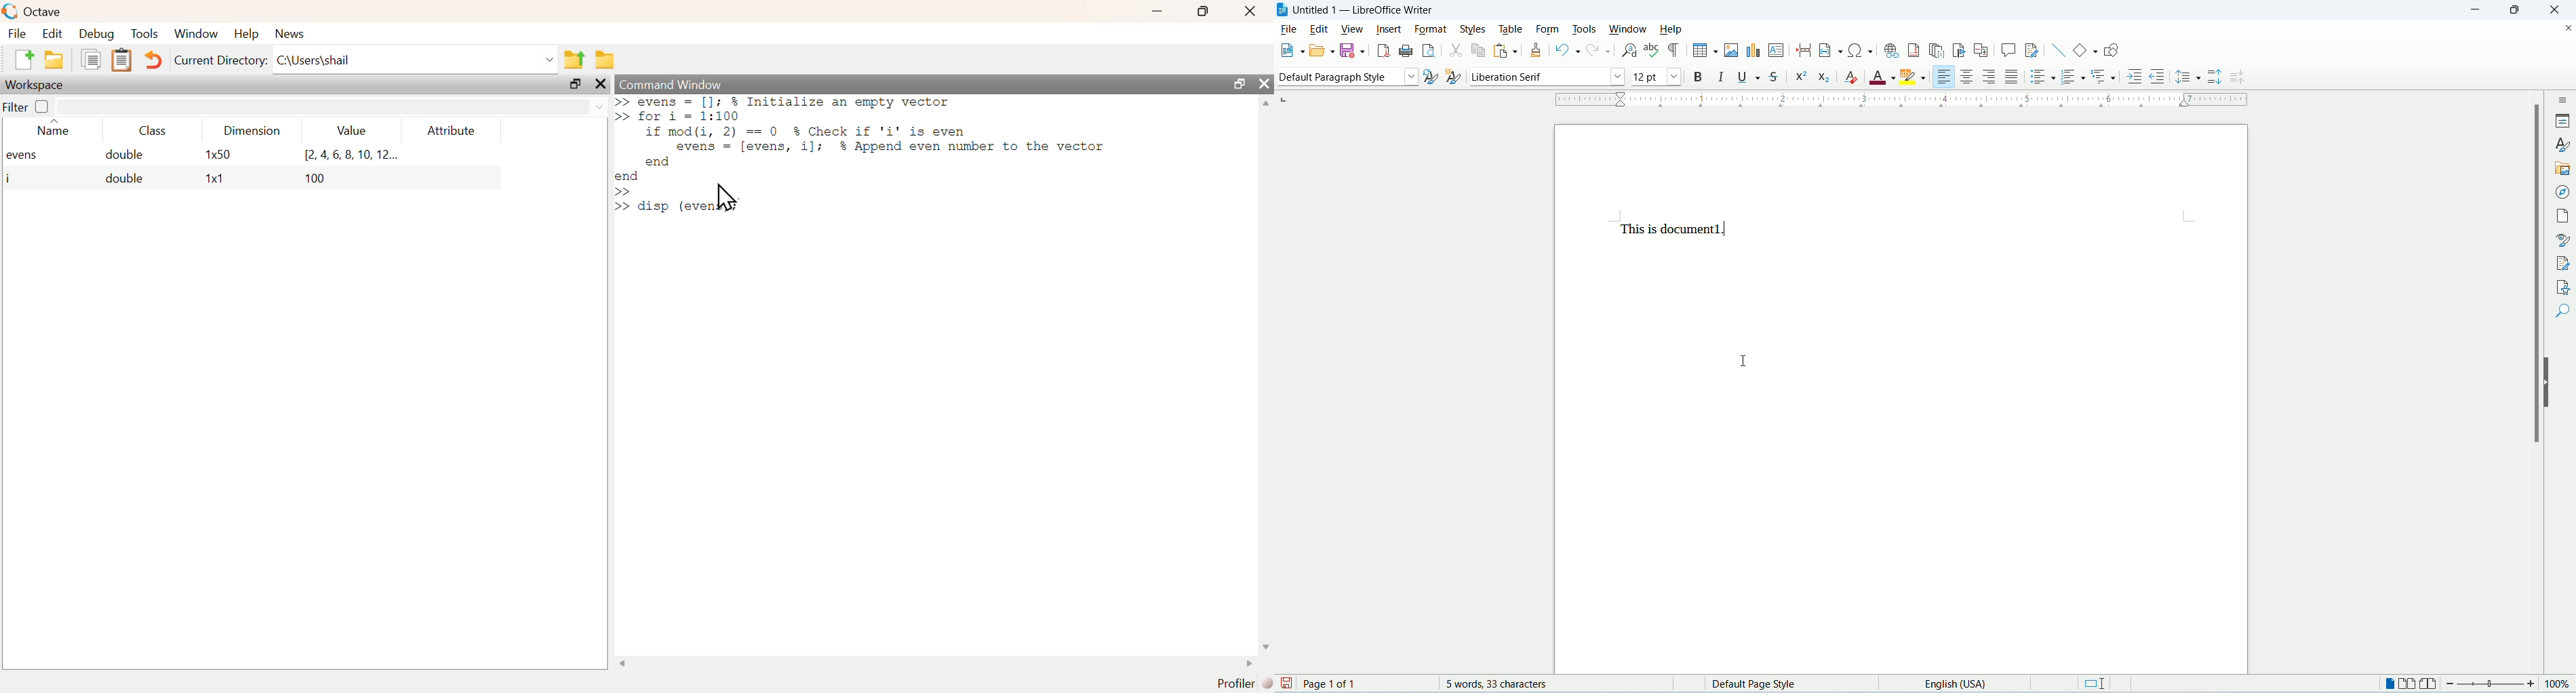 This screenshot has height=700, width=2576. I want to click on style inspector, so click(2560, 241).